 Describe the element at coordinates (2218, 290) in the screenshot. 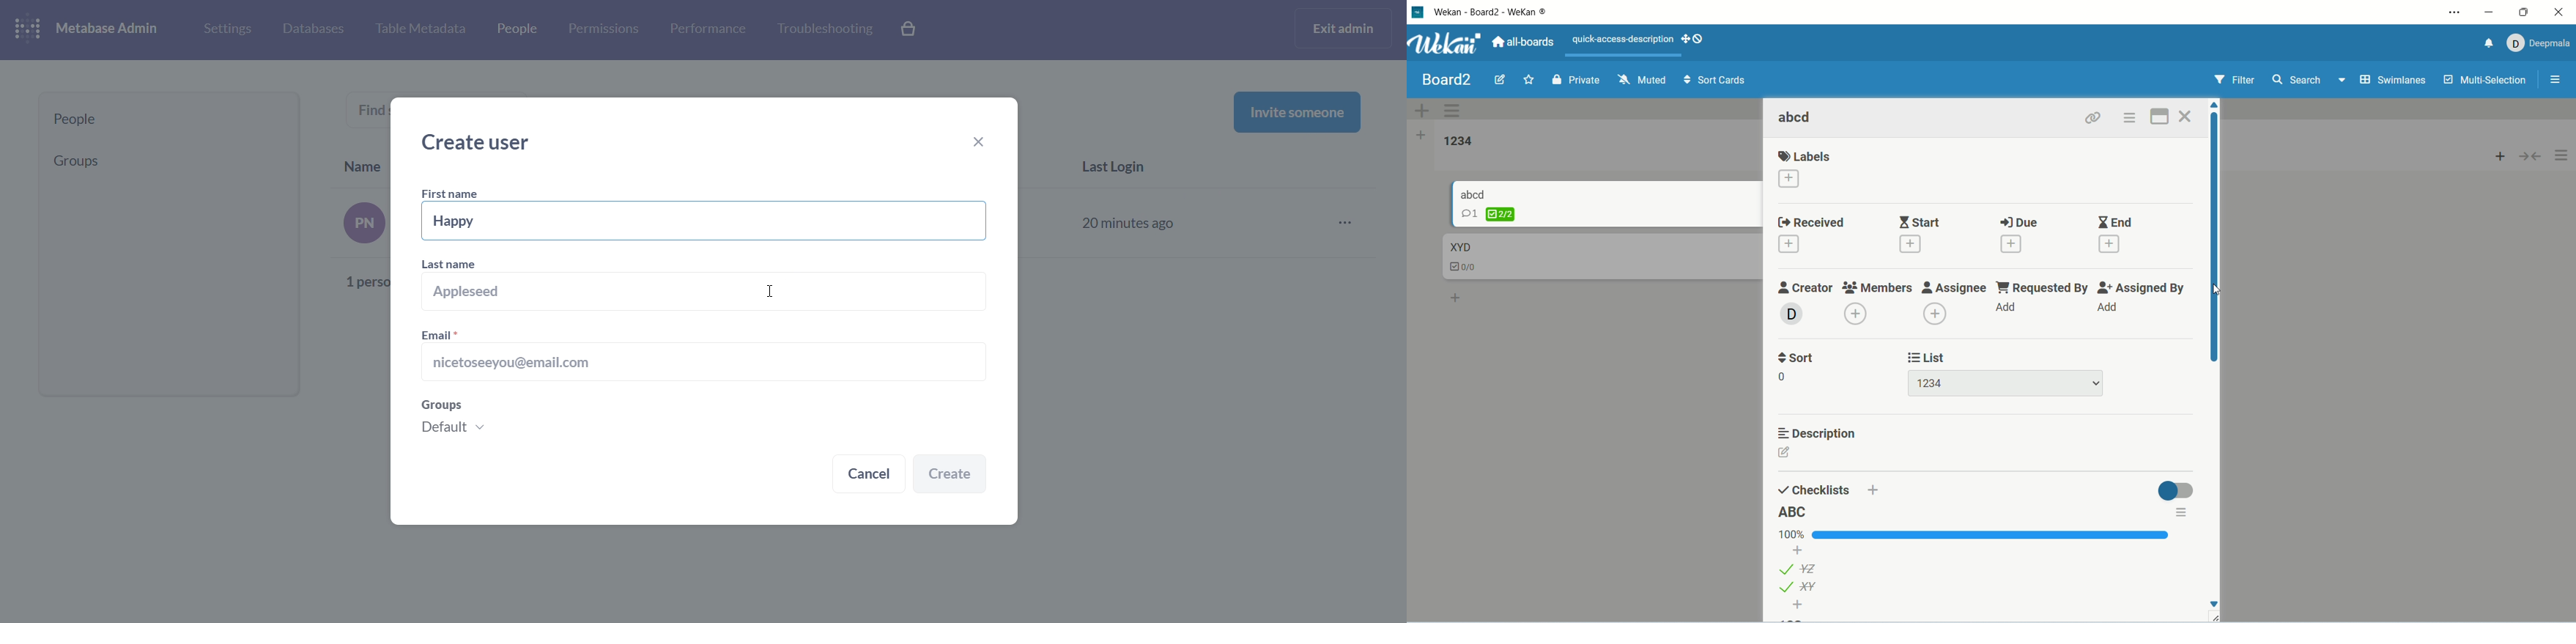

I see `cursor` at that location.